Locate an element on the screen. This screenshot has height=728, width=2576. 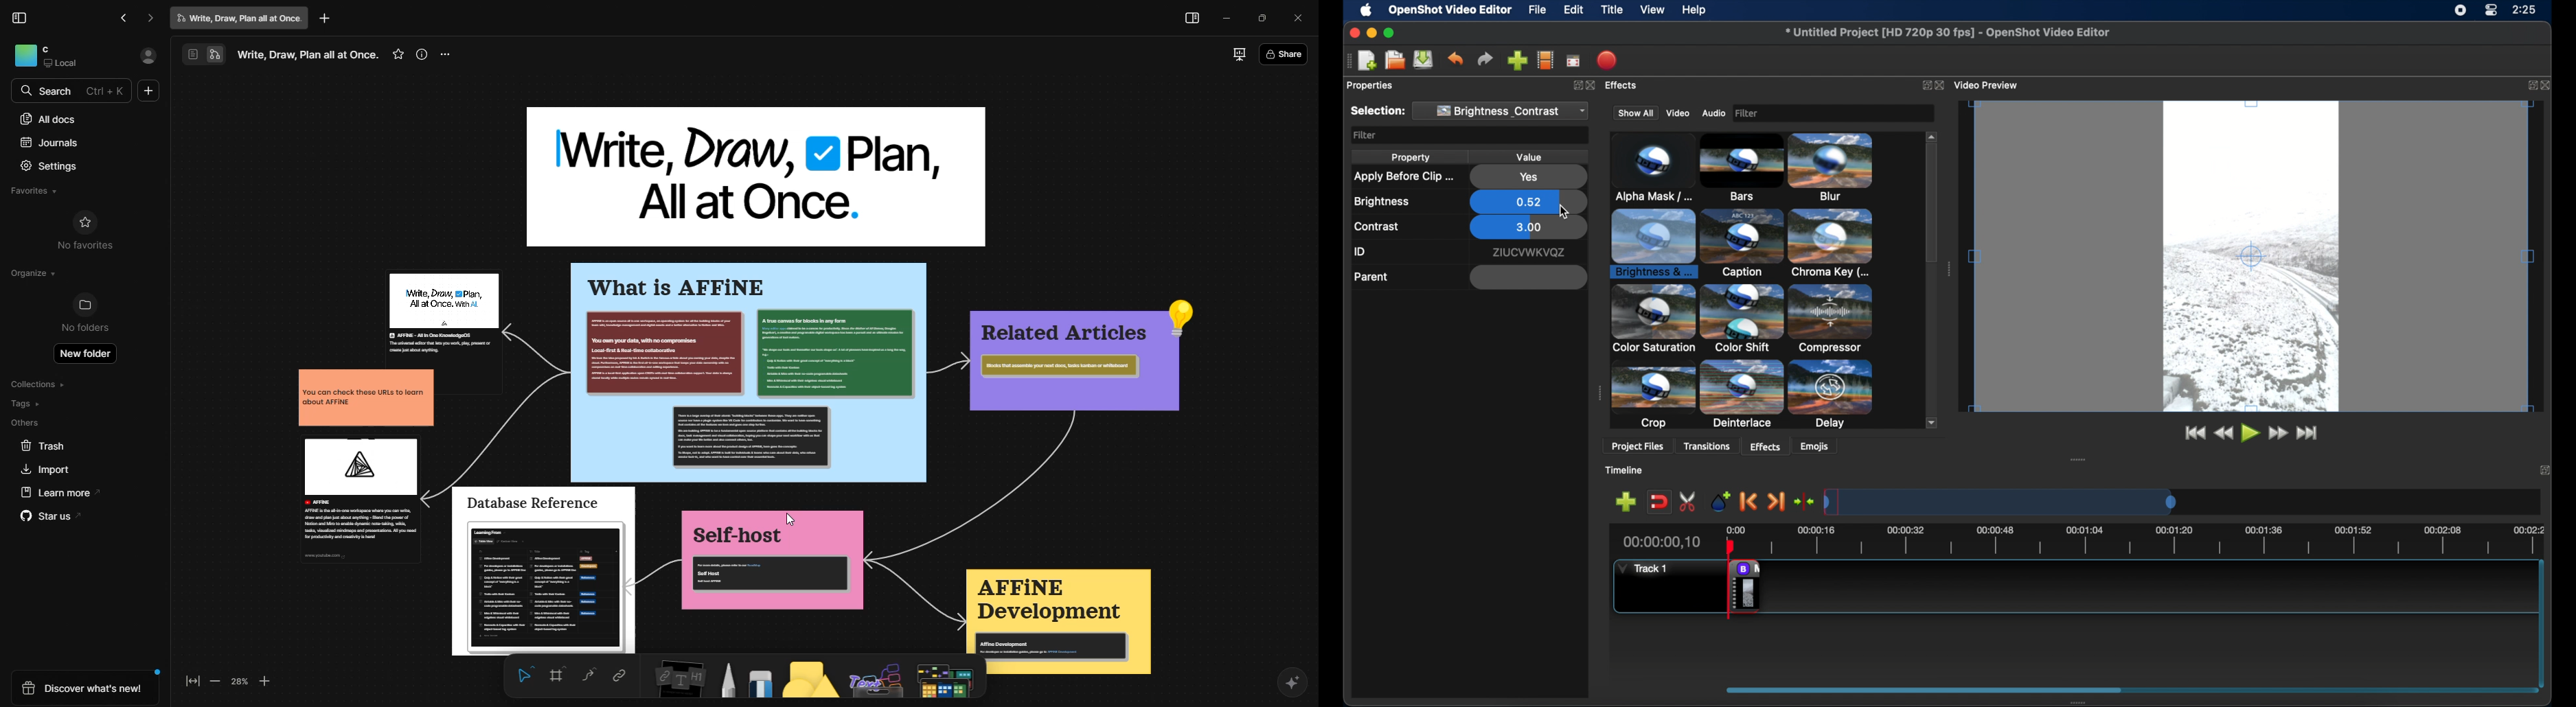
brightness is located at coordinates (1382, 202).